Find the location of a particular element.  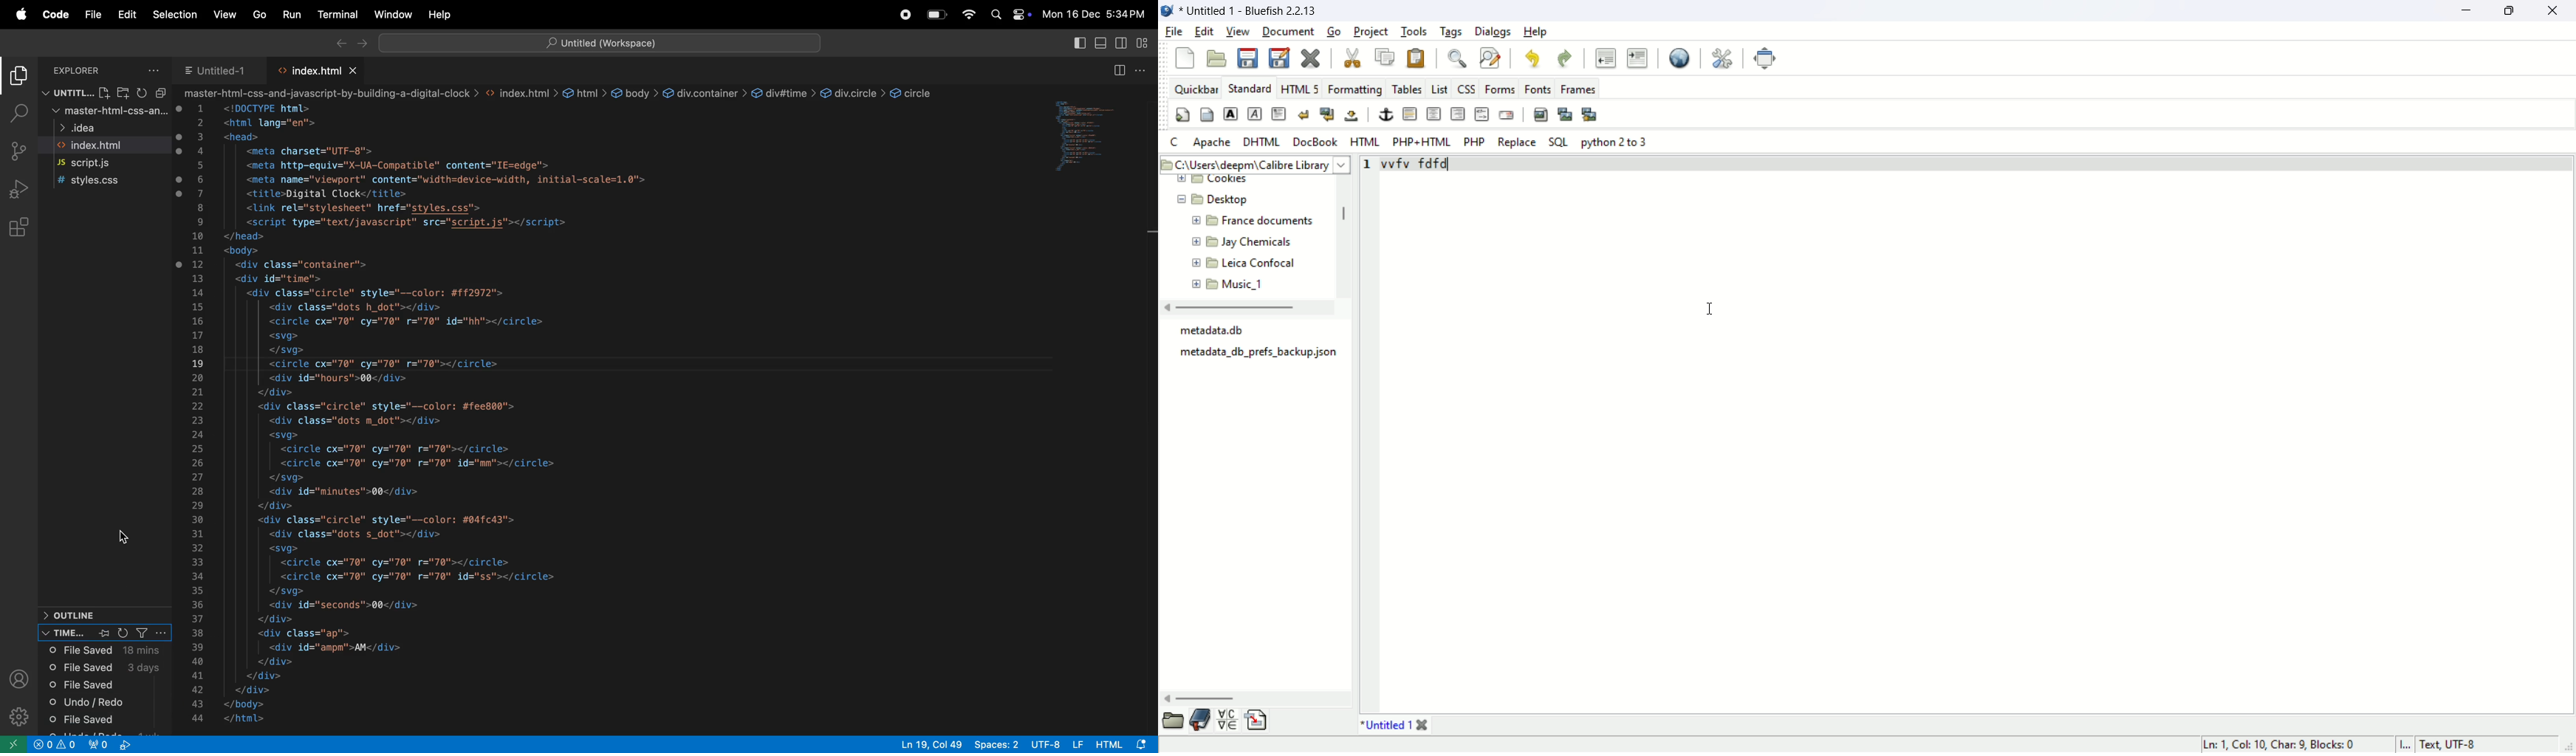

maximize is located at coordinates (2512, 10).